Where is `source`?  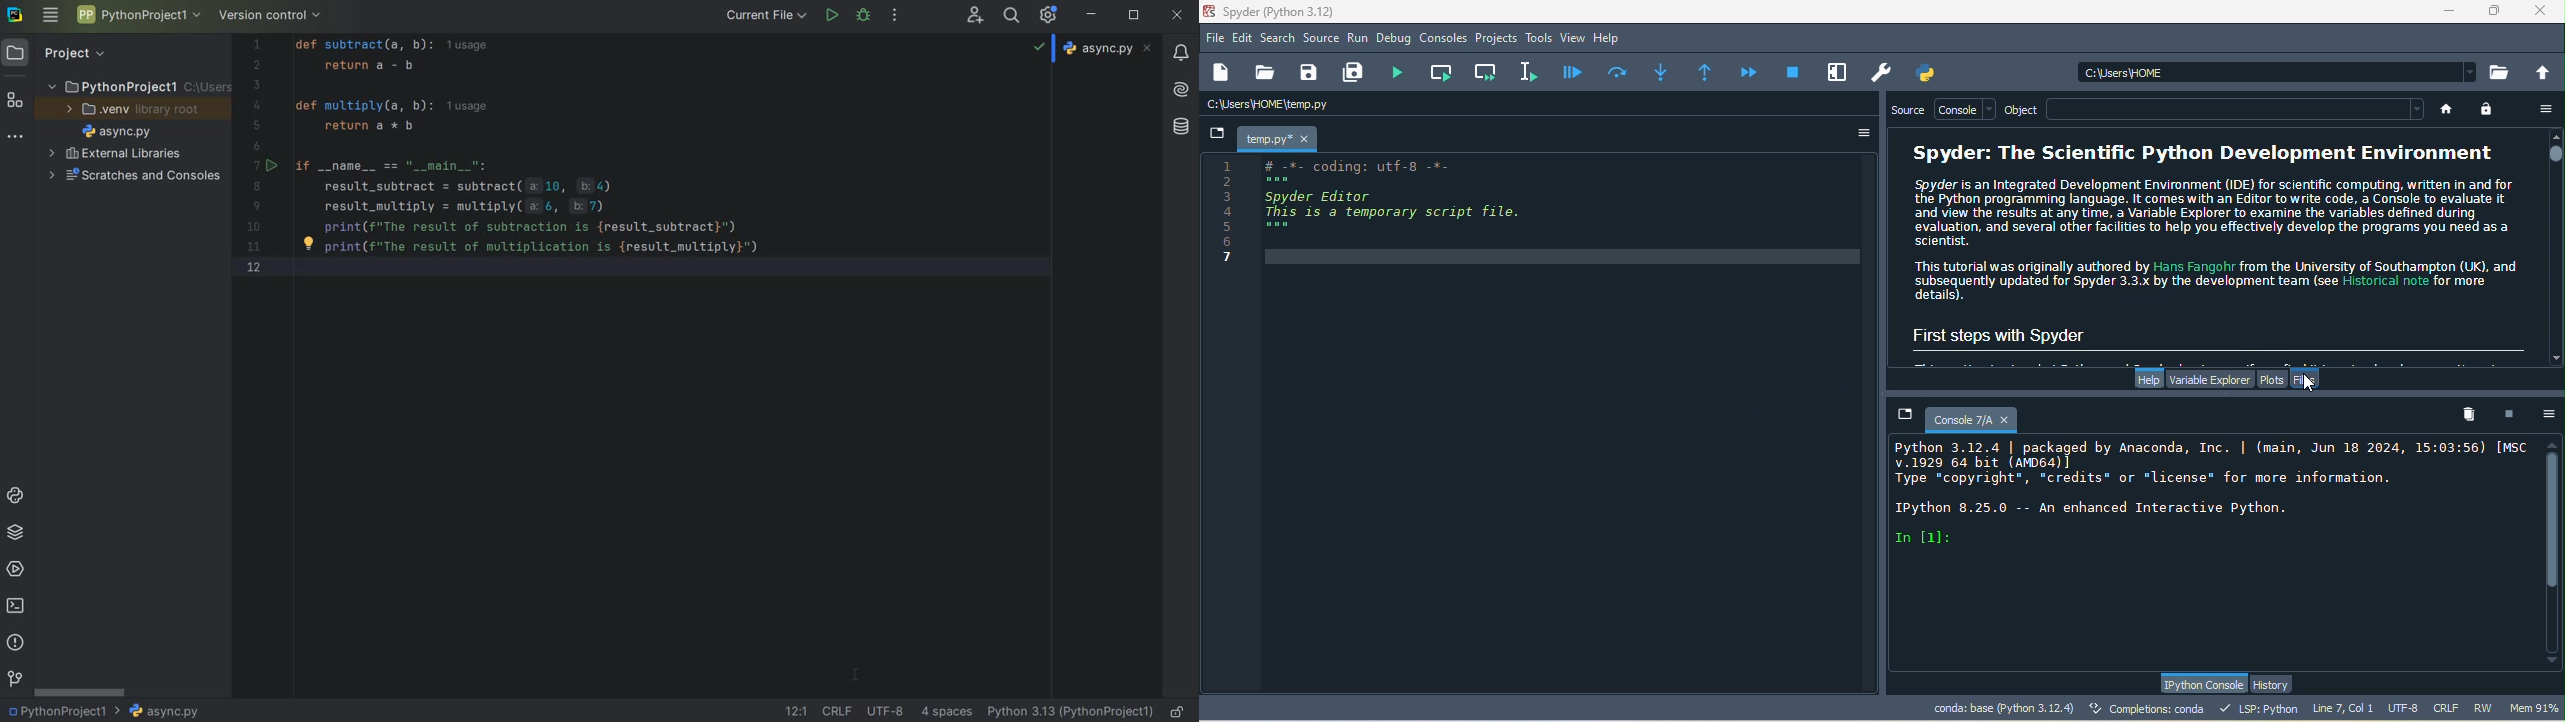 source is located at coordinates (1322, 40).